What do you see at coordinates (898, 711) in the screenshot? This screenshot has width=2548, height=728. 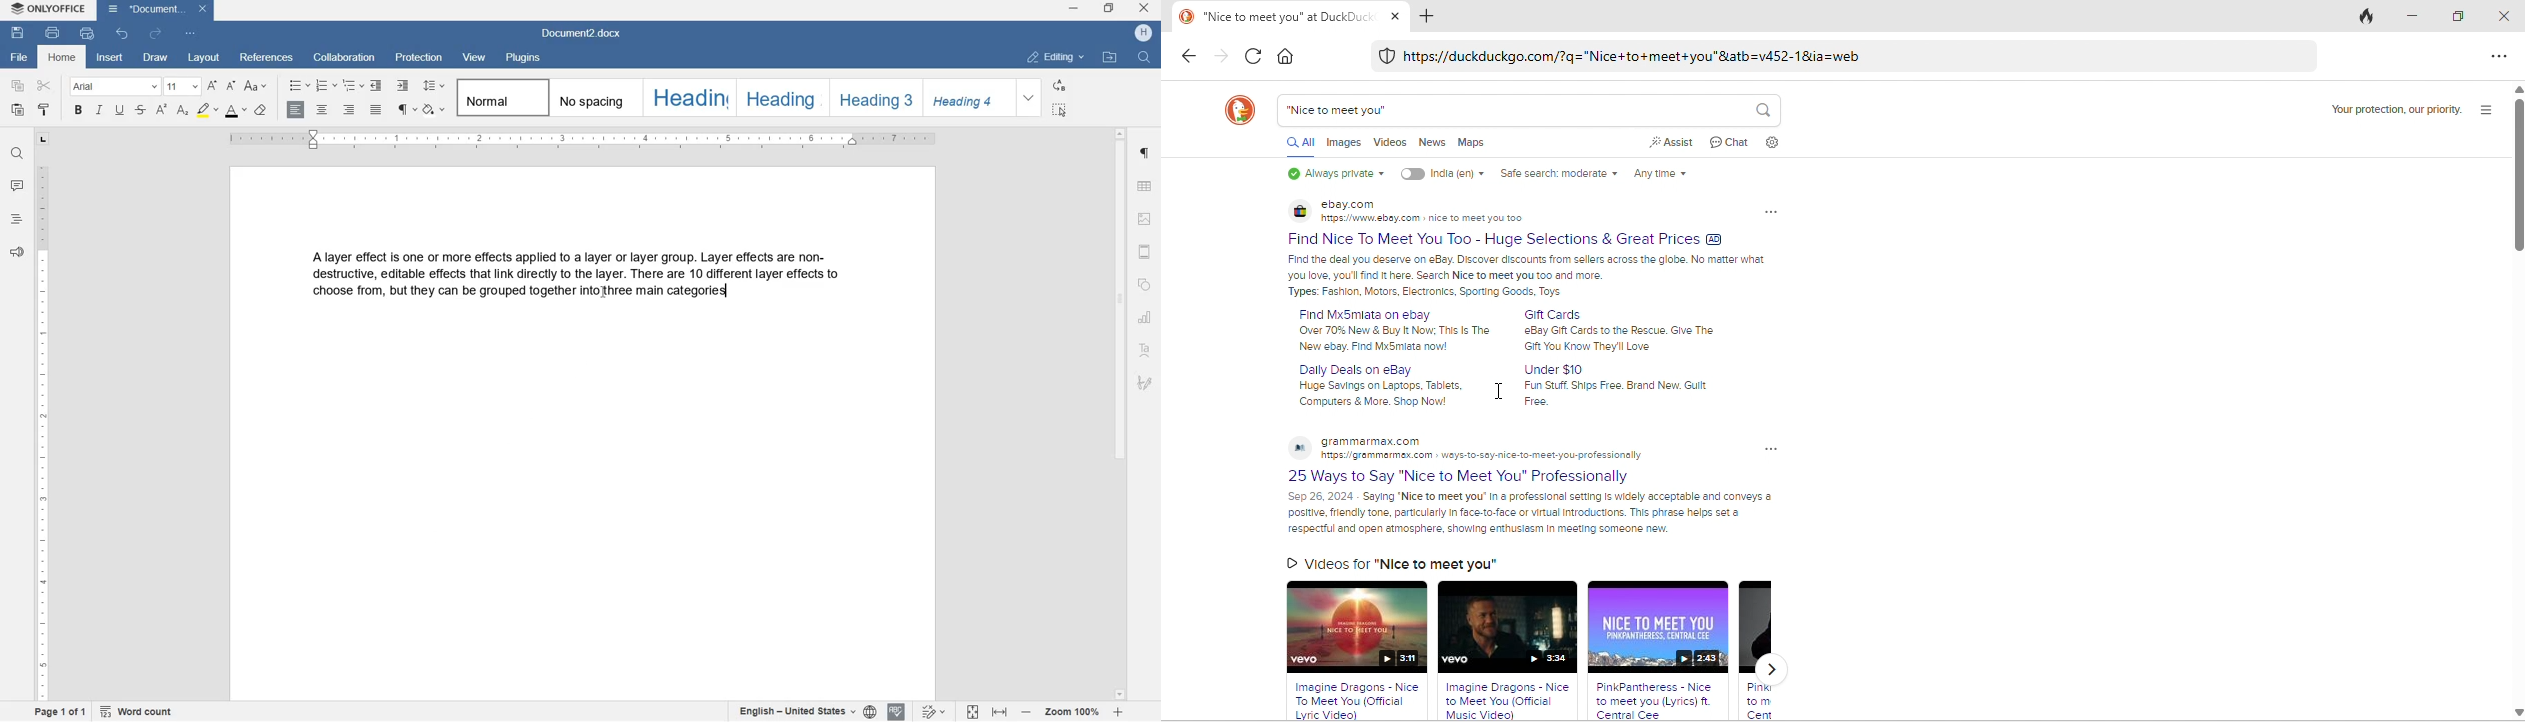 I see `spell checking` at bounding box center [898, 711].